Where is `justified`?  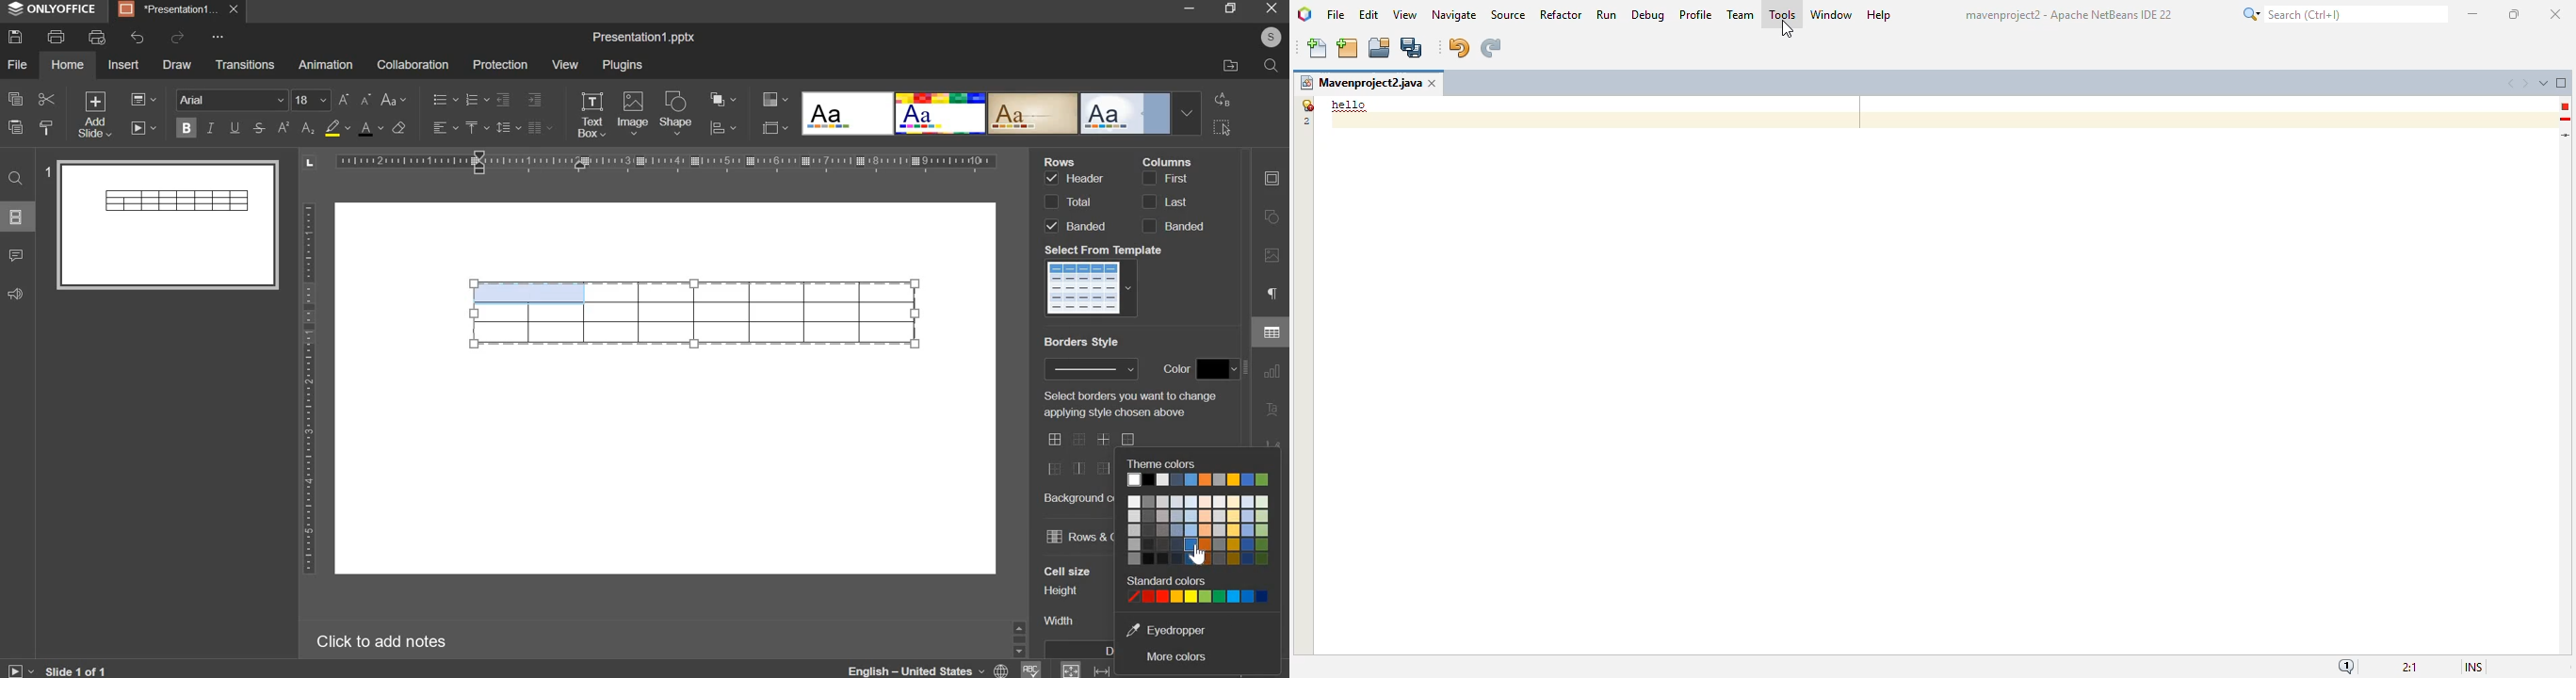
justified is located at coordinates (540, 128).